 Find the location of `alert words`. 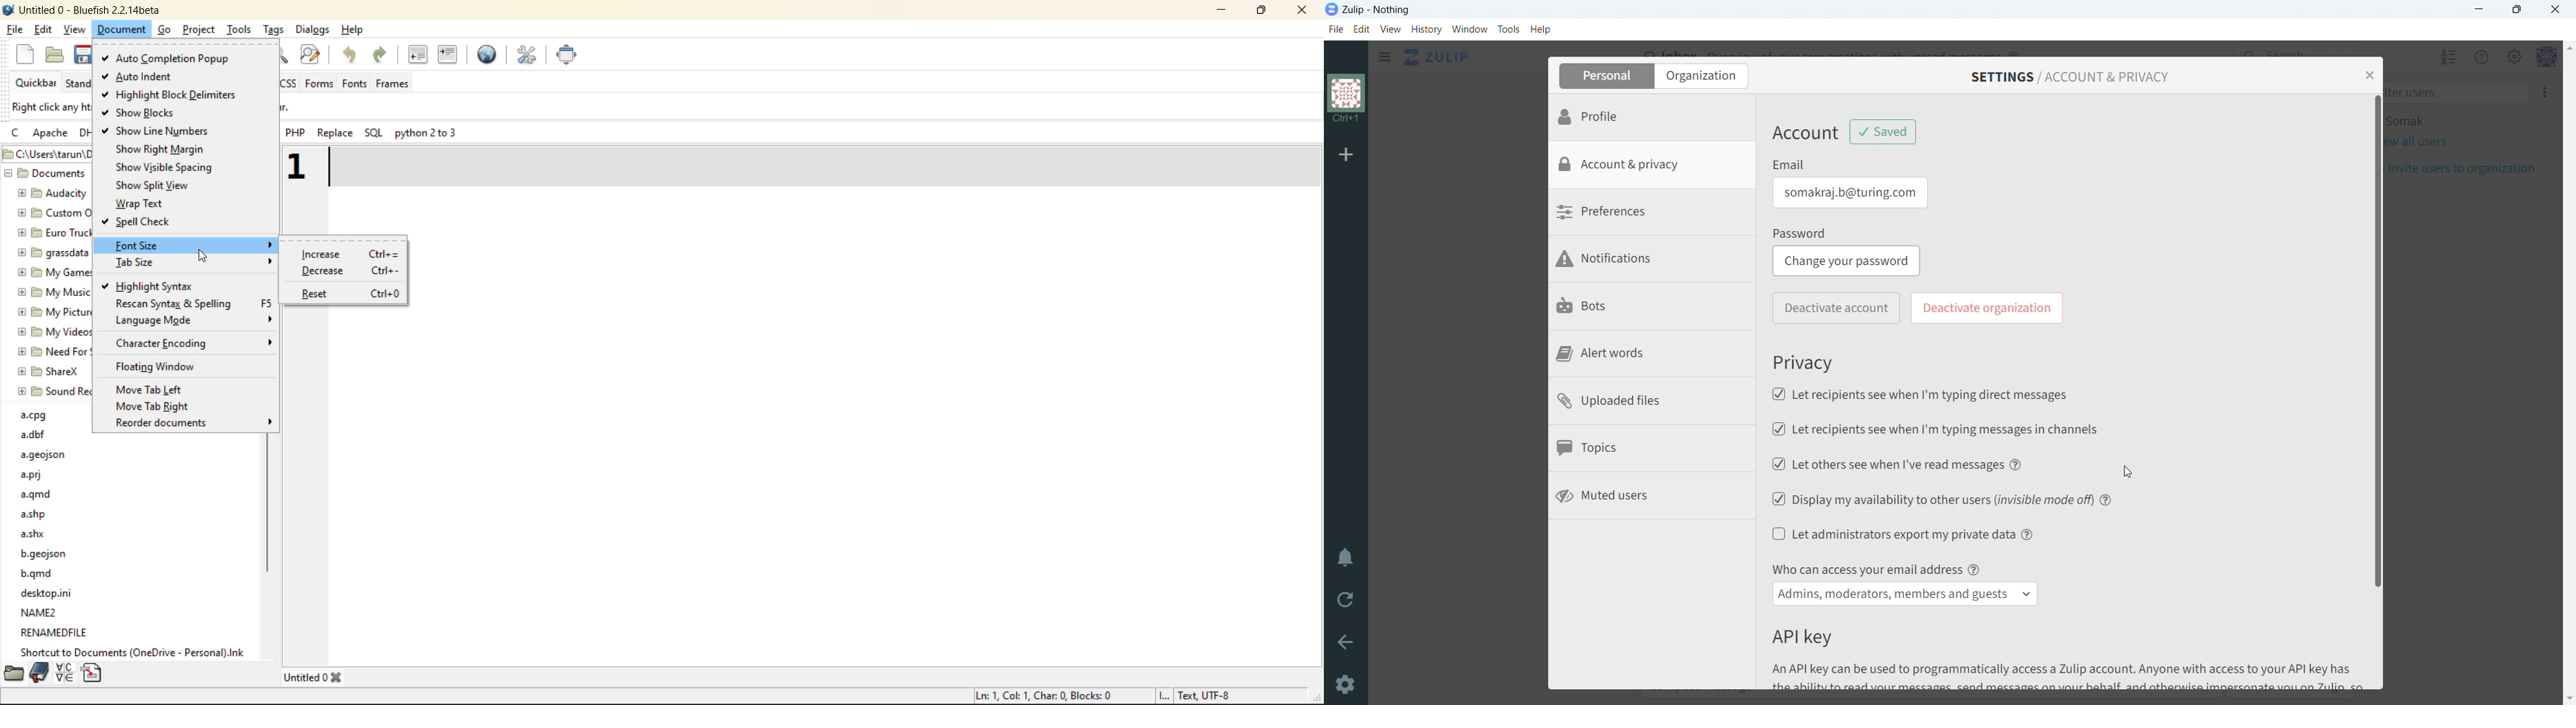

alert words is located at coordinates (1651, 354).